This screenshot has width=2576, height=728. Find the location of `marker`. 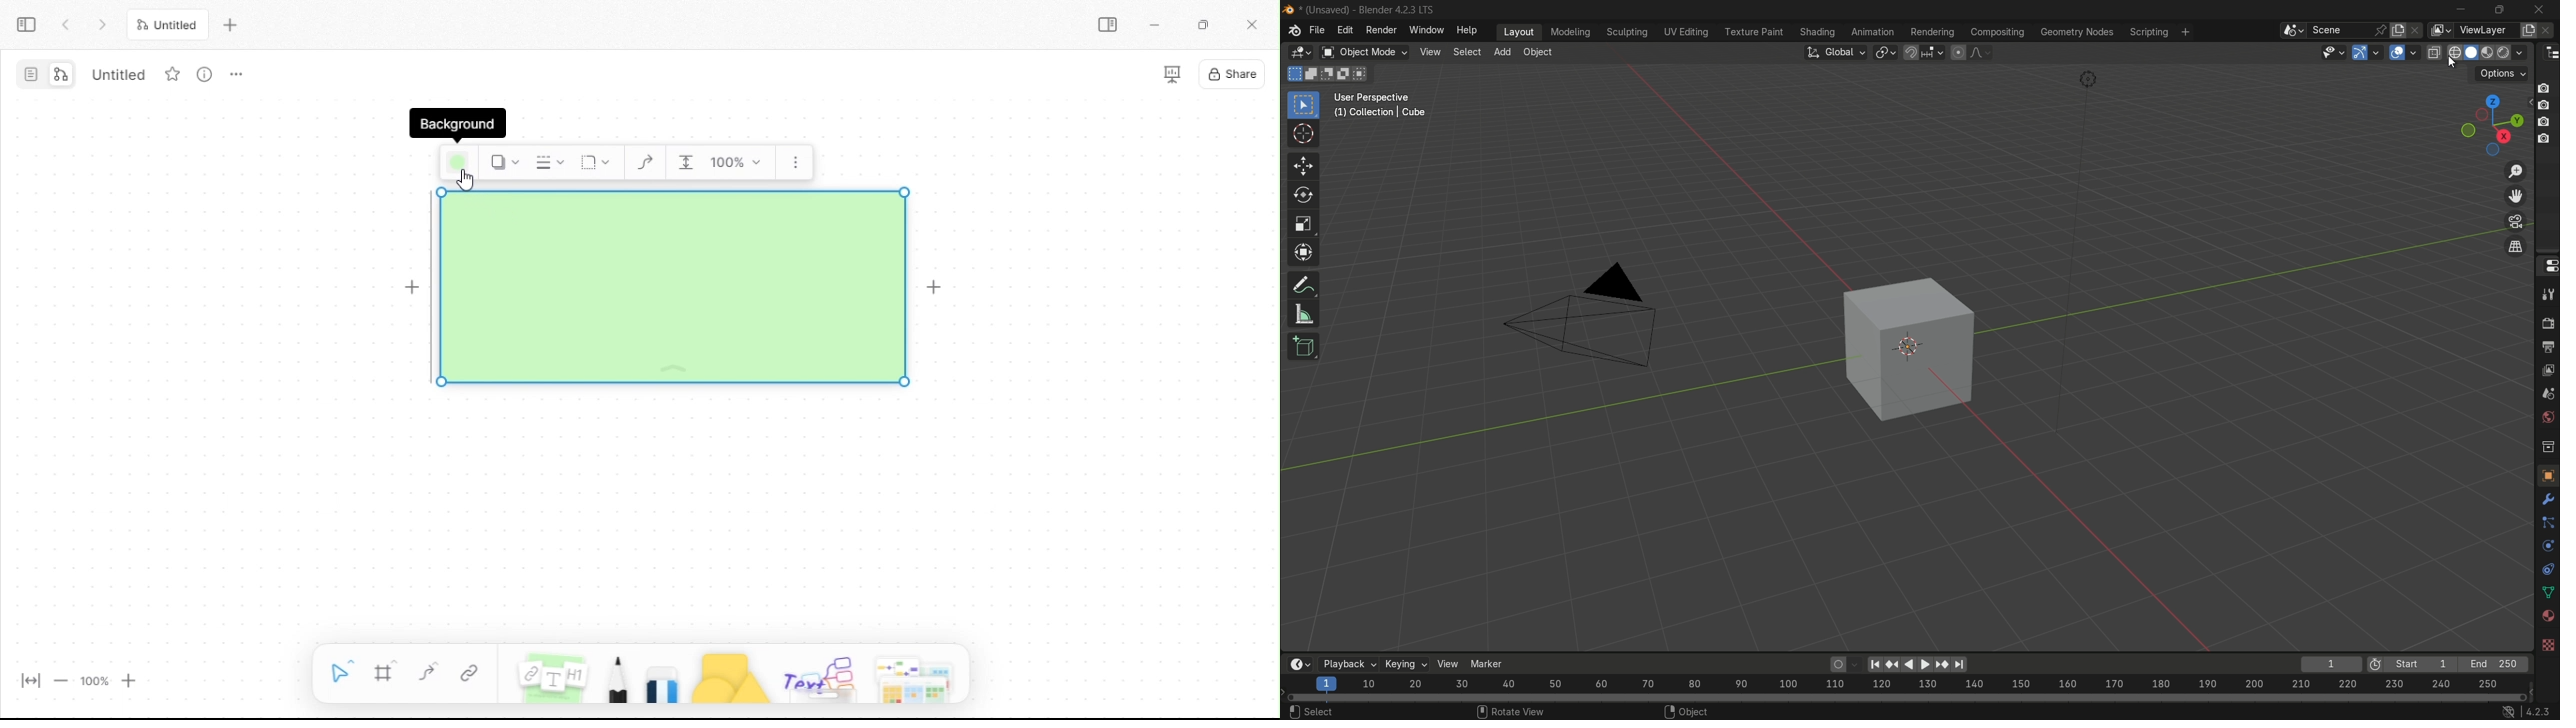

marker is located at coordinates (1486, 665).